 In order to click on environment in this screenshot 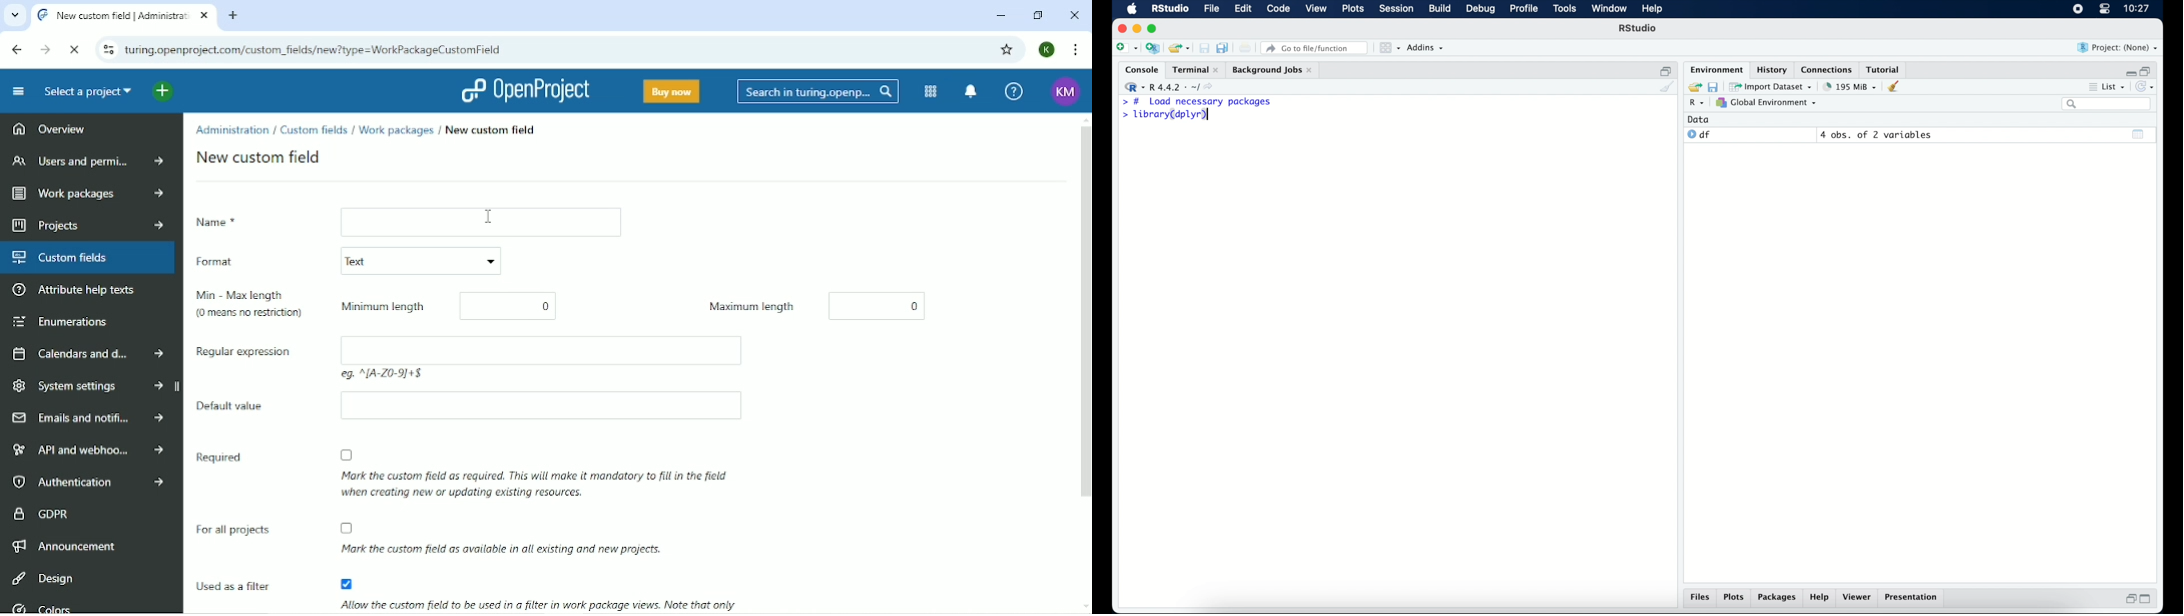, I will do `click(1715, 69)`.